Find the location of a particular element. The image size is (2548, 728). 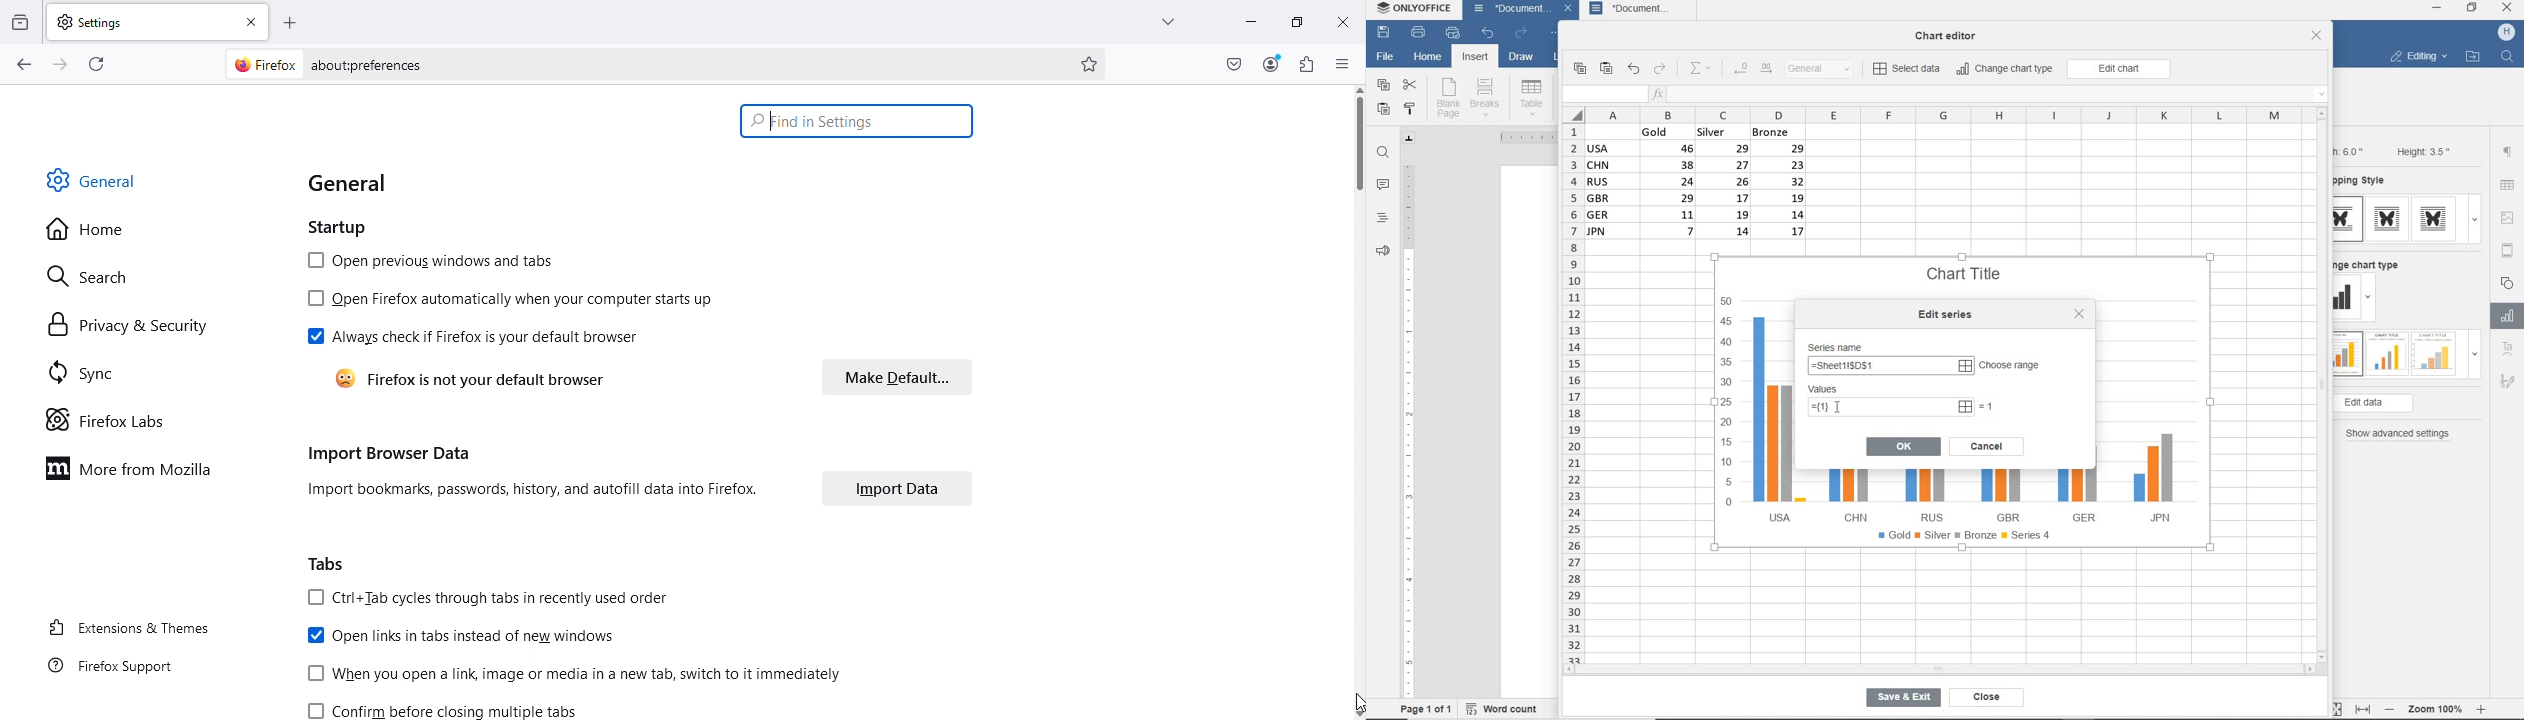

vertical scroll bar is located at coordinates (2327, 384).